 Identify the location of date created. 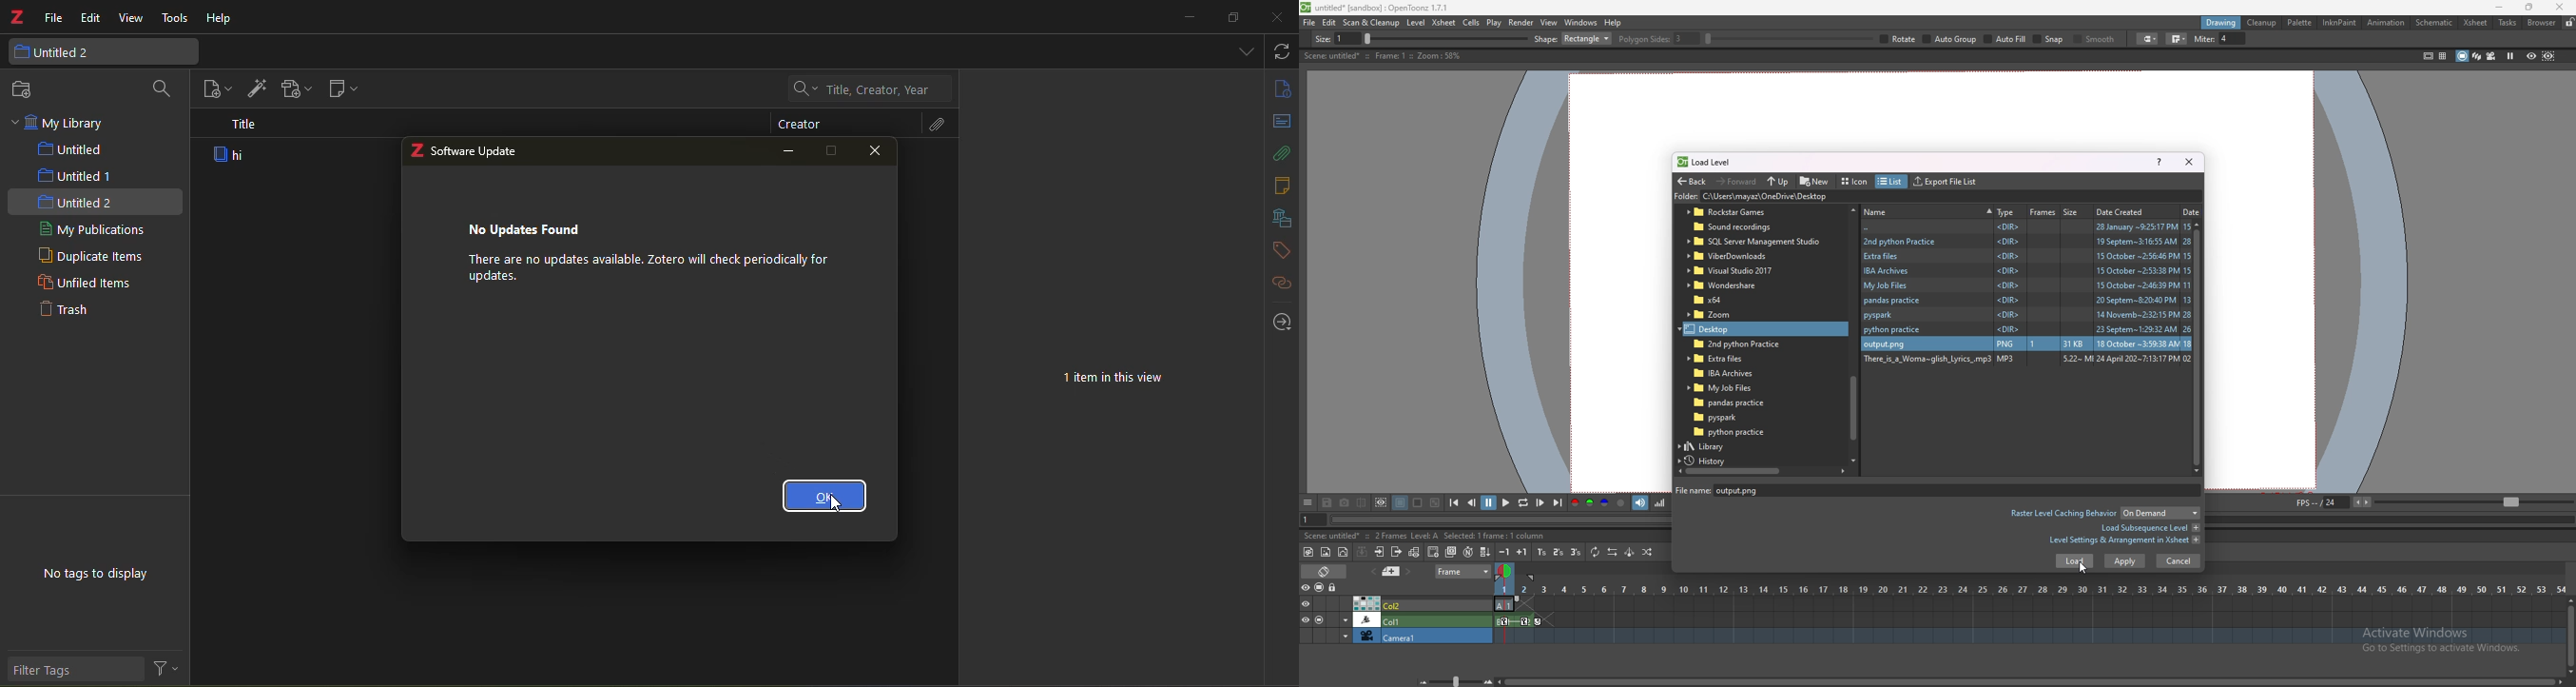
(2125, 211).